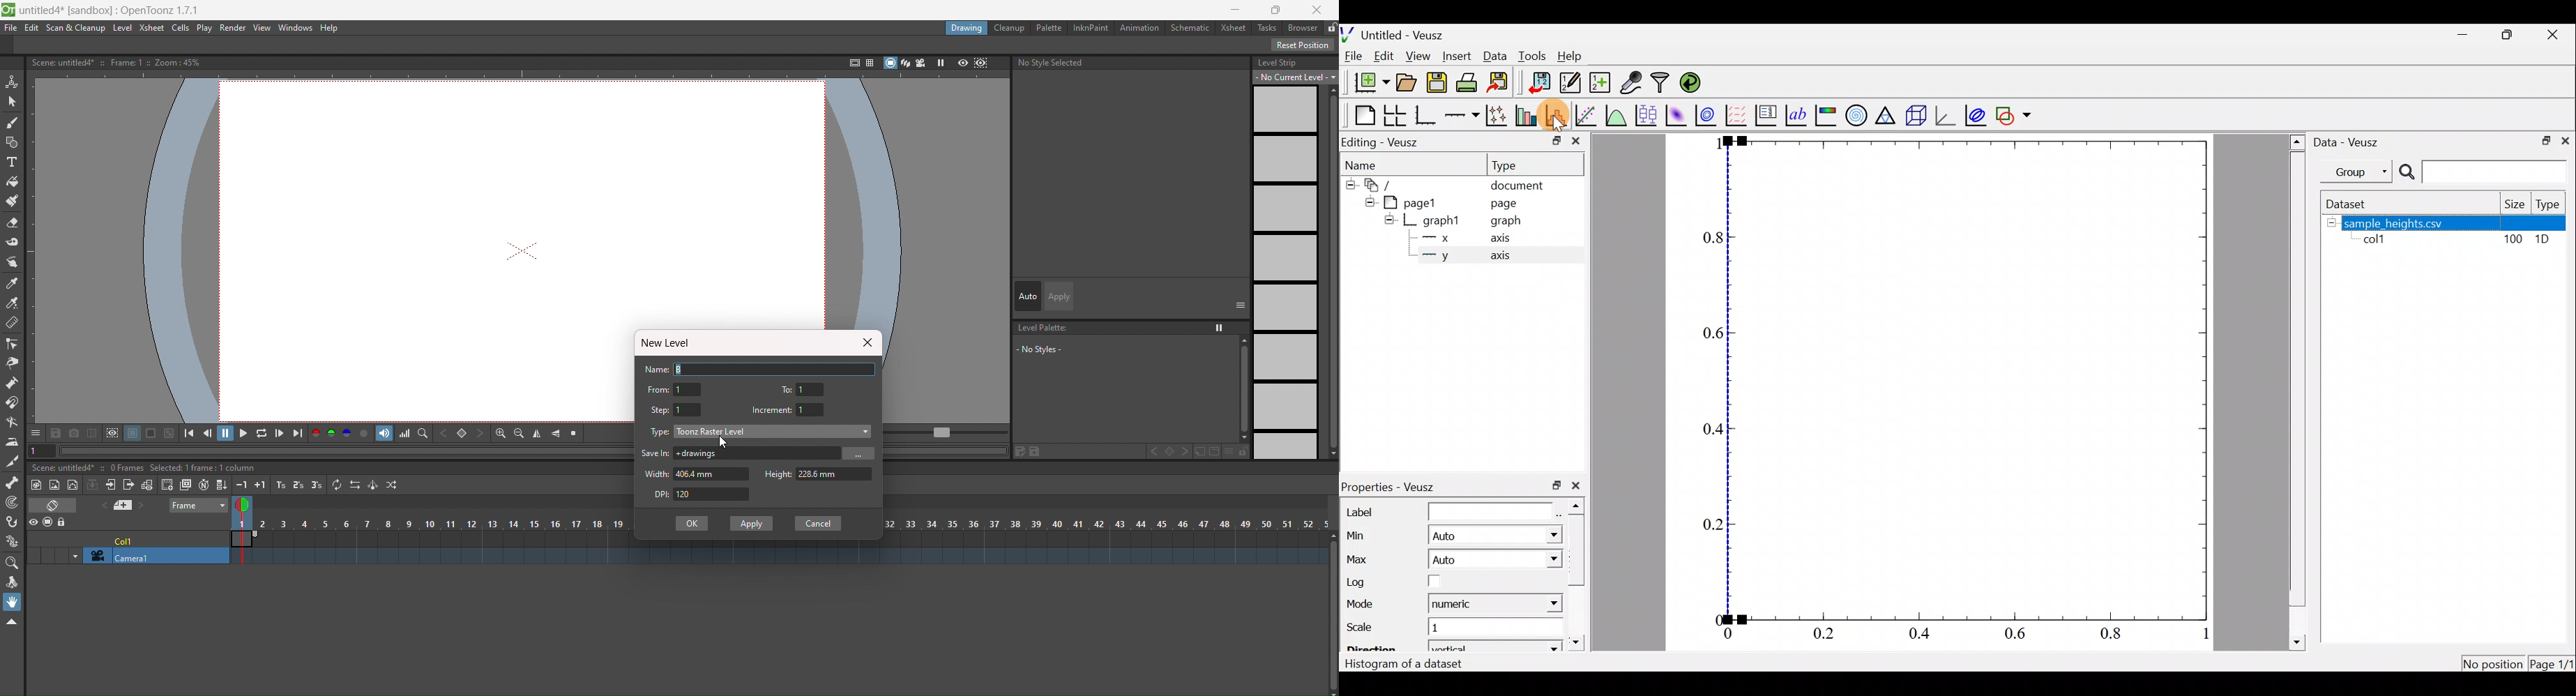 The image size is (2576, 700). Describe the element at coordinates (555, 433) in the screenshot. I see `` at that location.